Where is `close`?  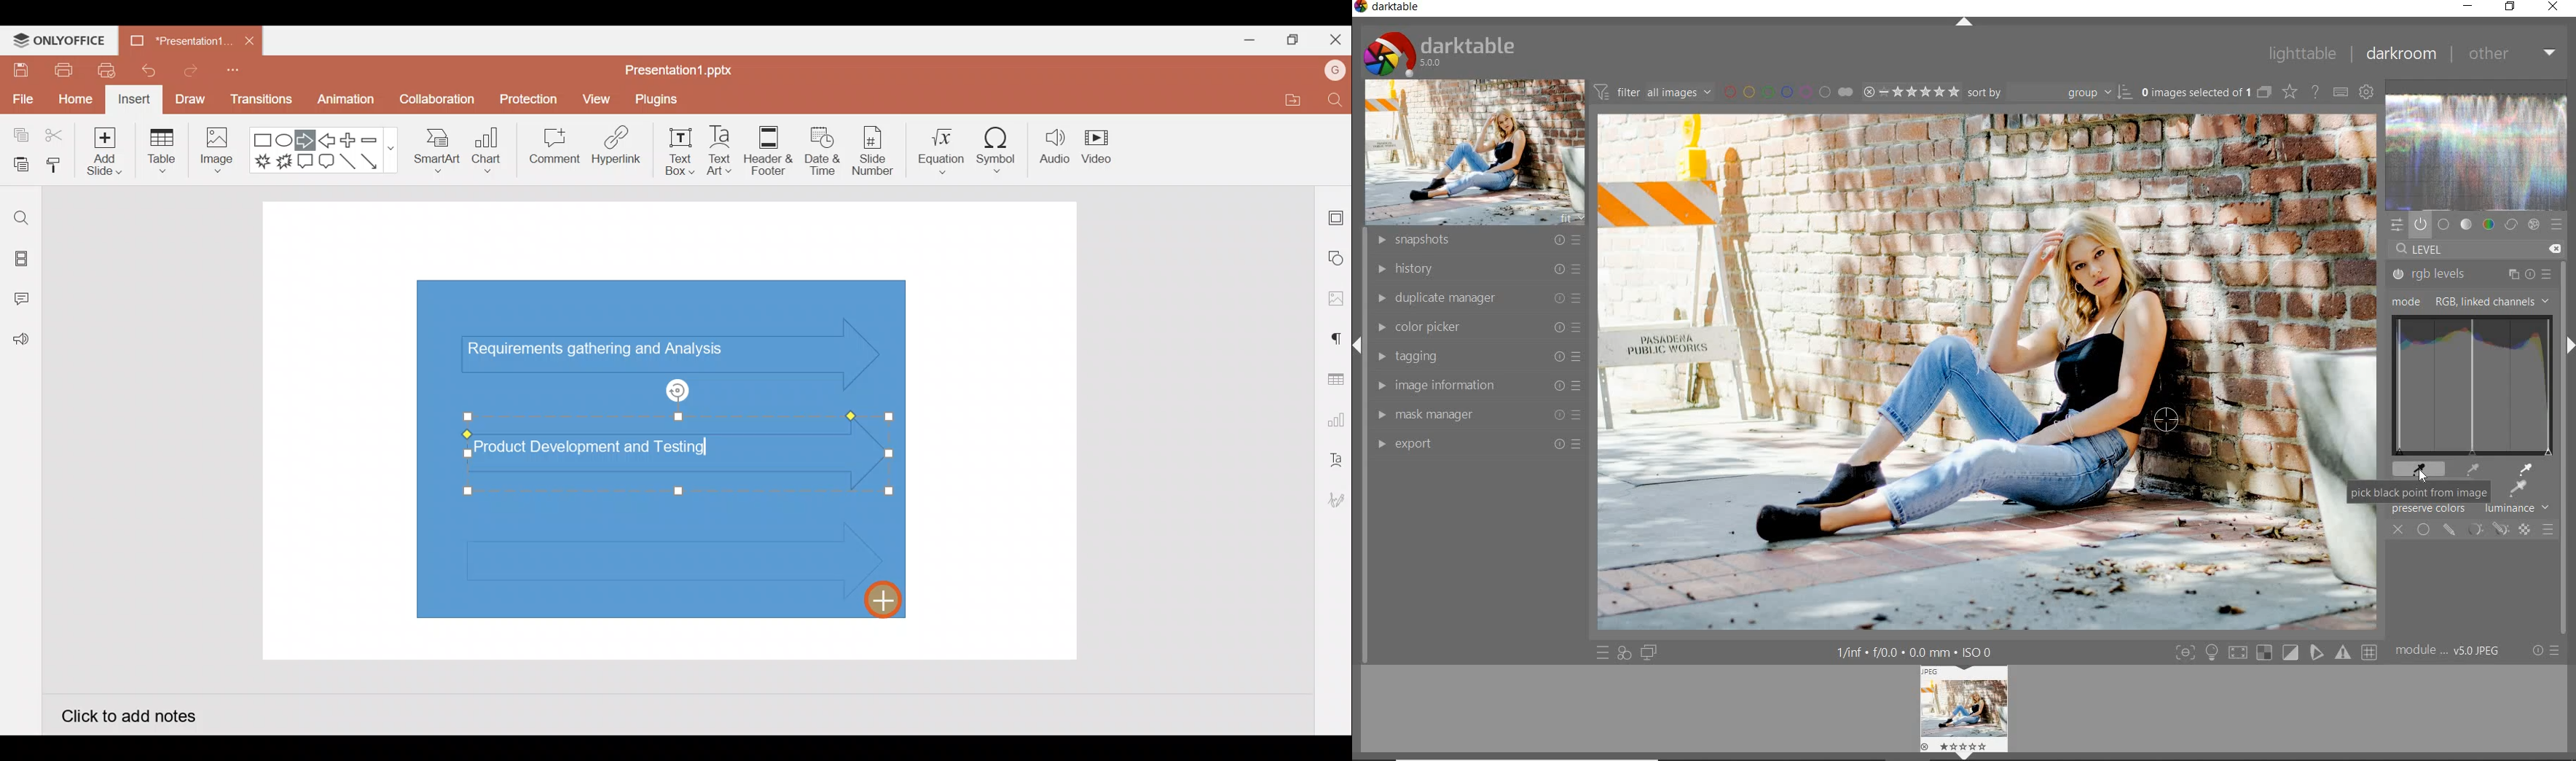
close is located at coordinates (2554, 8).